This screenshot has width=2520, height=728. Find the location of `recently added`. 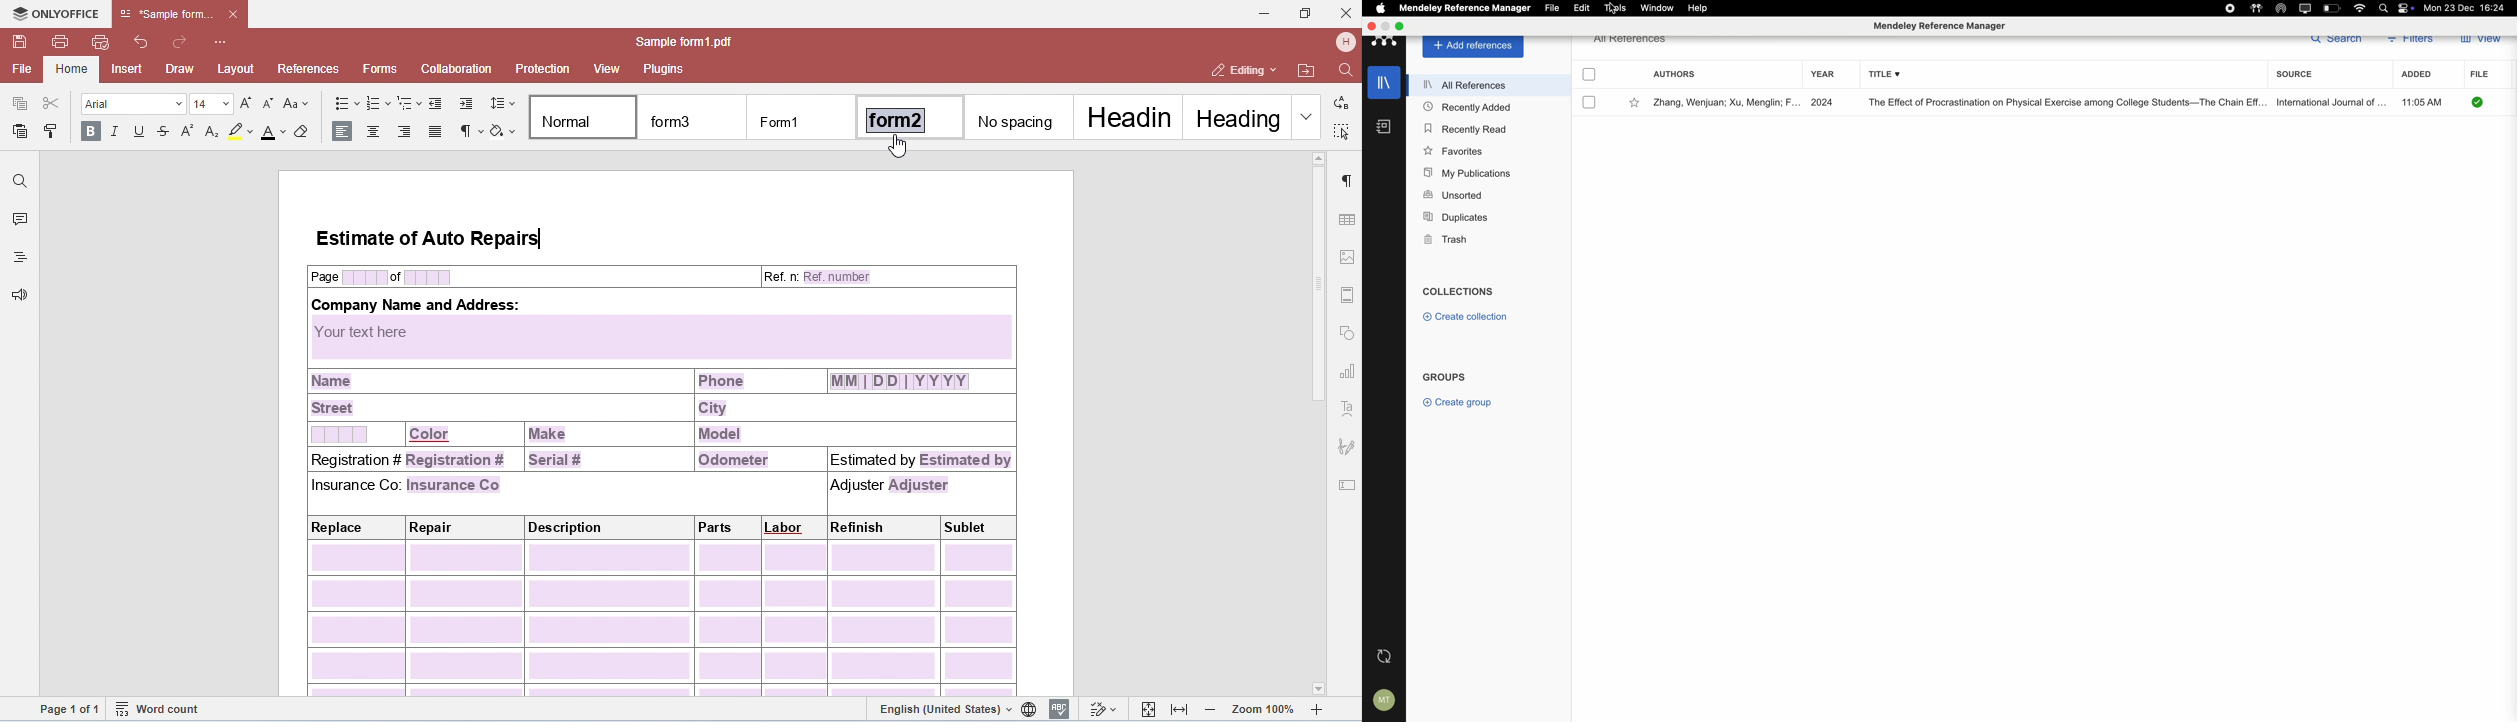

recently added is located at coordinates (1468, 107).